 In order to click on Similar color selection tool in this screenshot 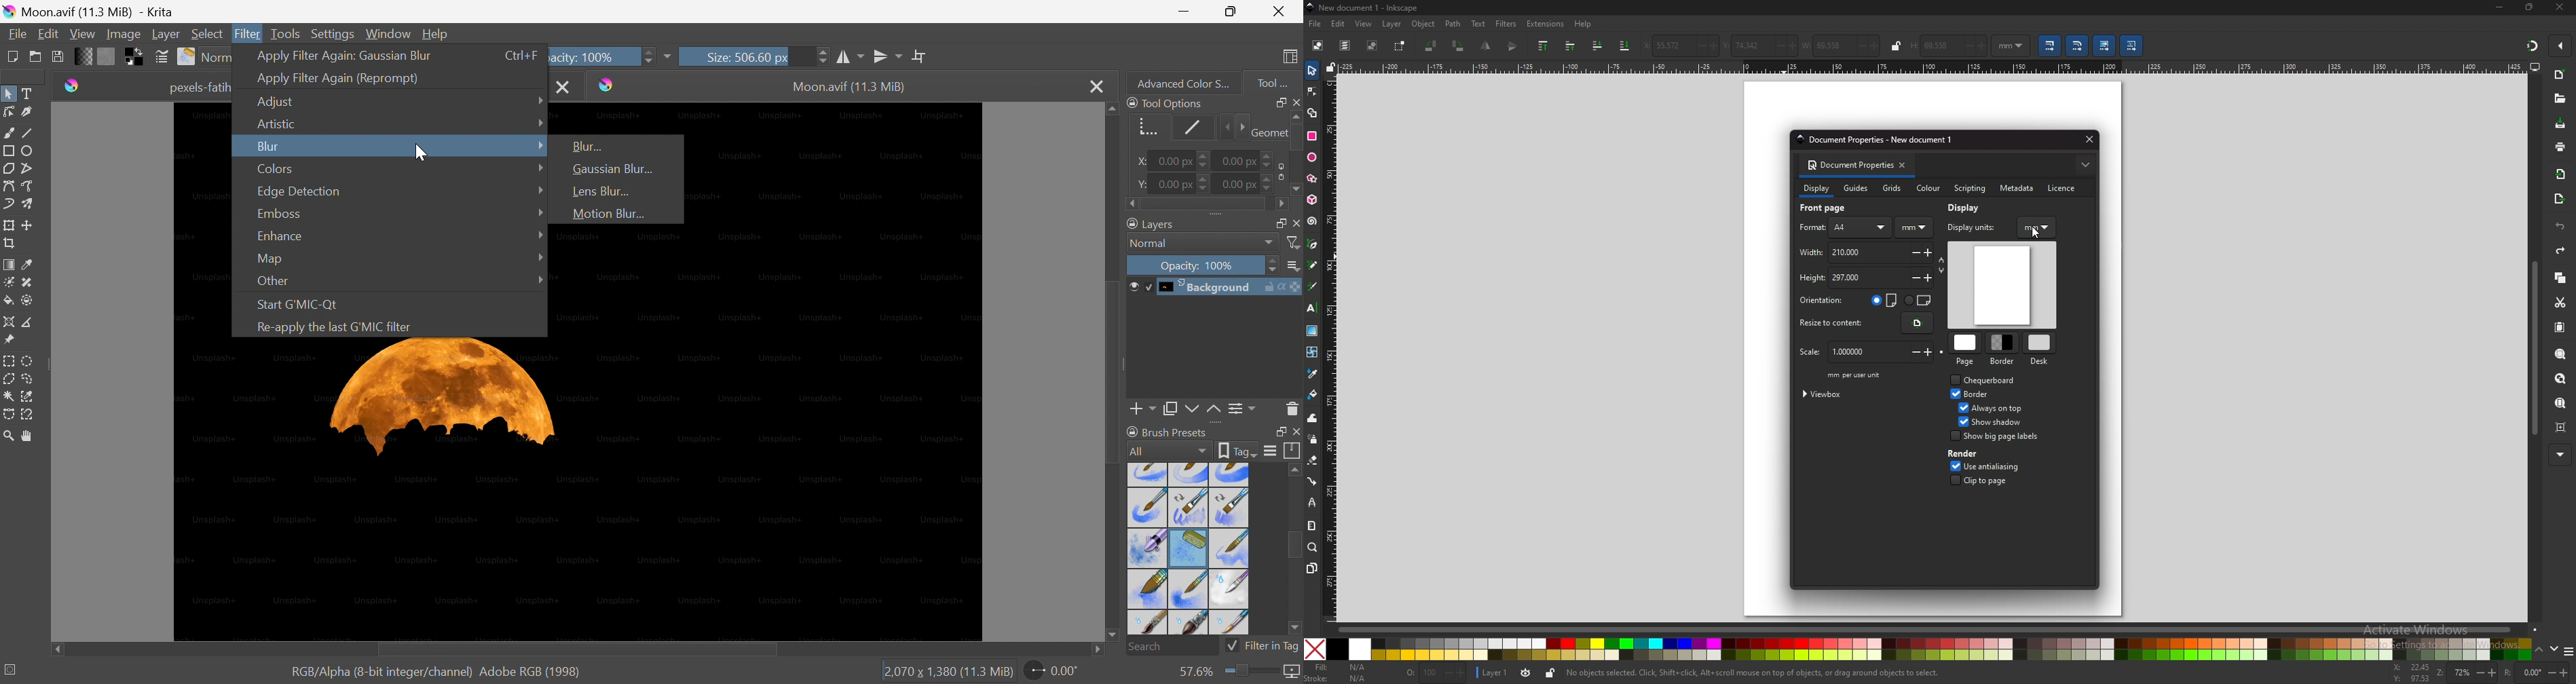, I will do `click(28, 397)`.